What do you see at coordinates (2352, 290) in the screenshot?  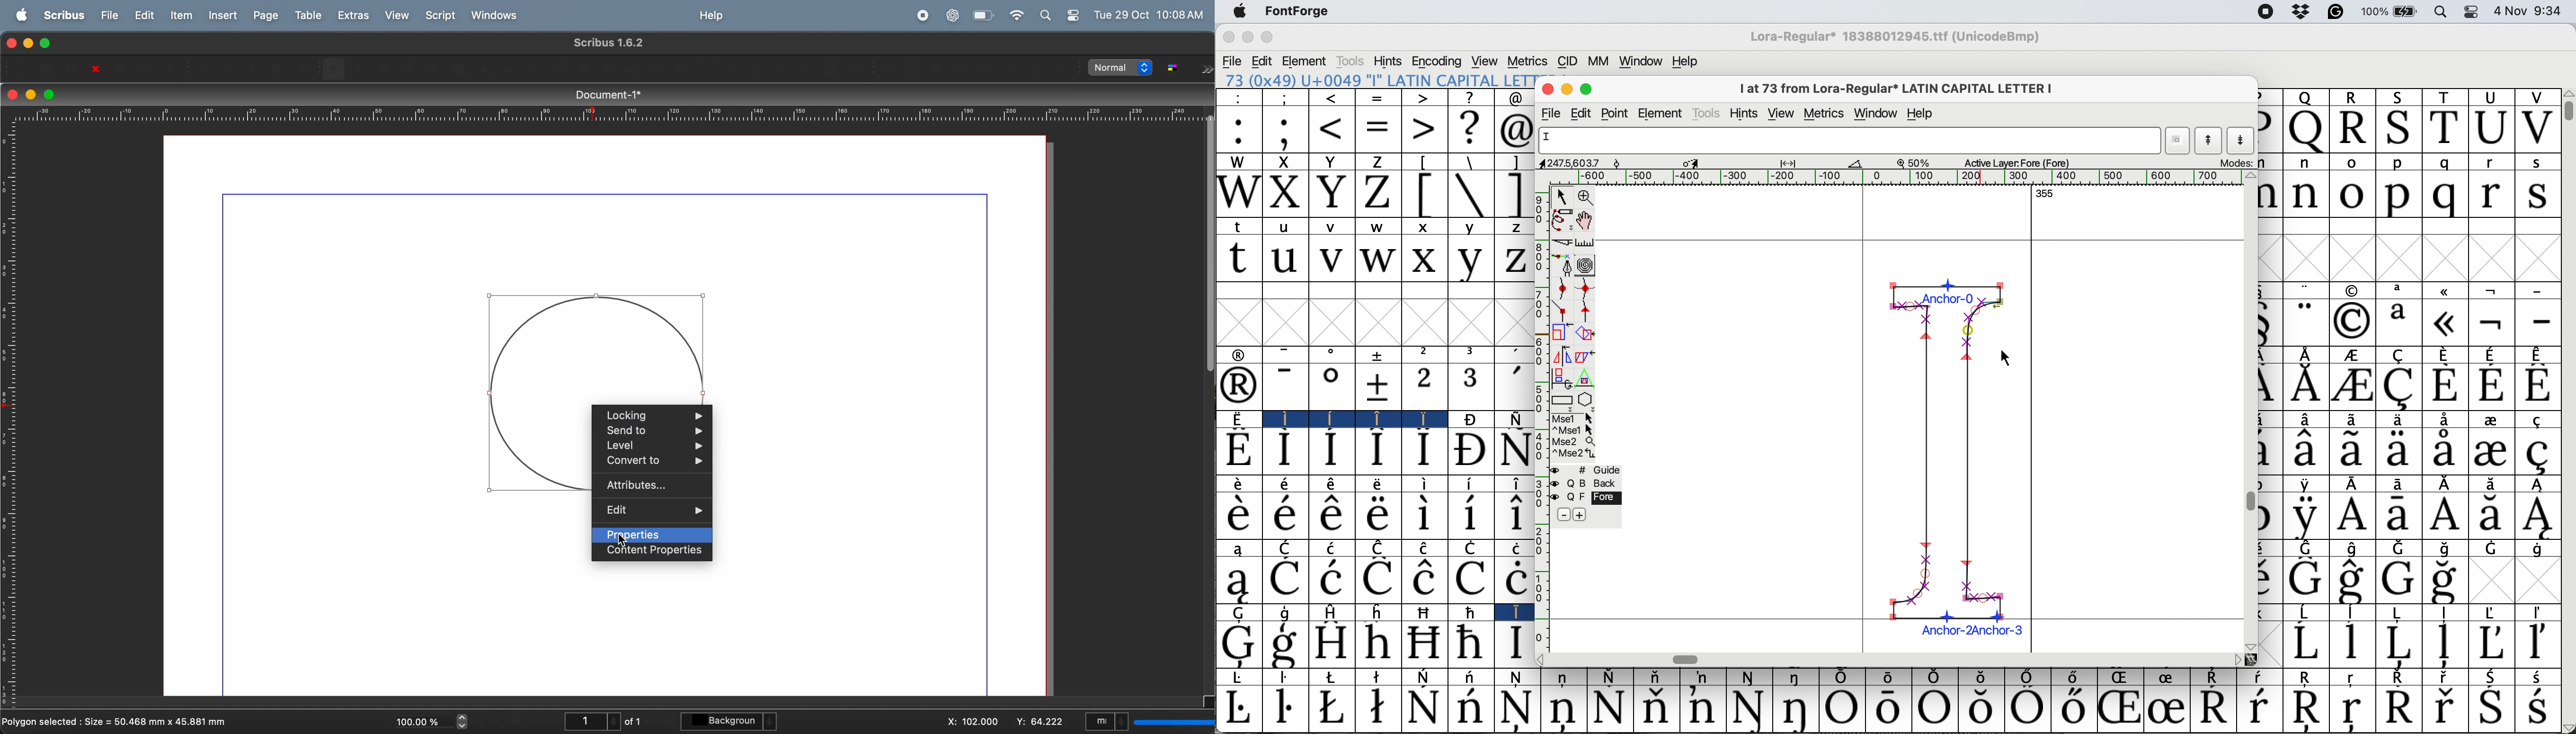 I see `symbol` at bounding box center [2352, 290].